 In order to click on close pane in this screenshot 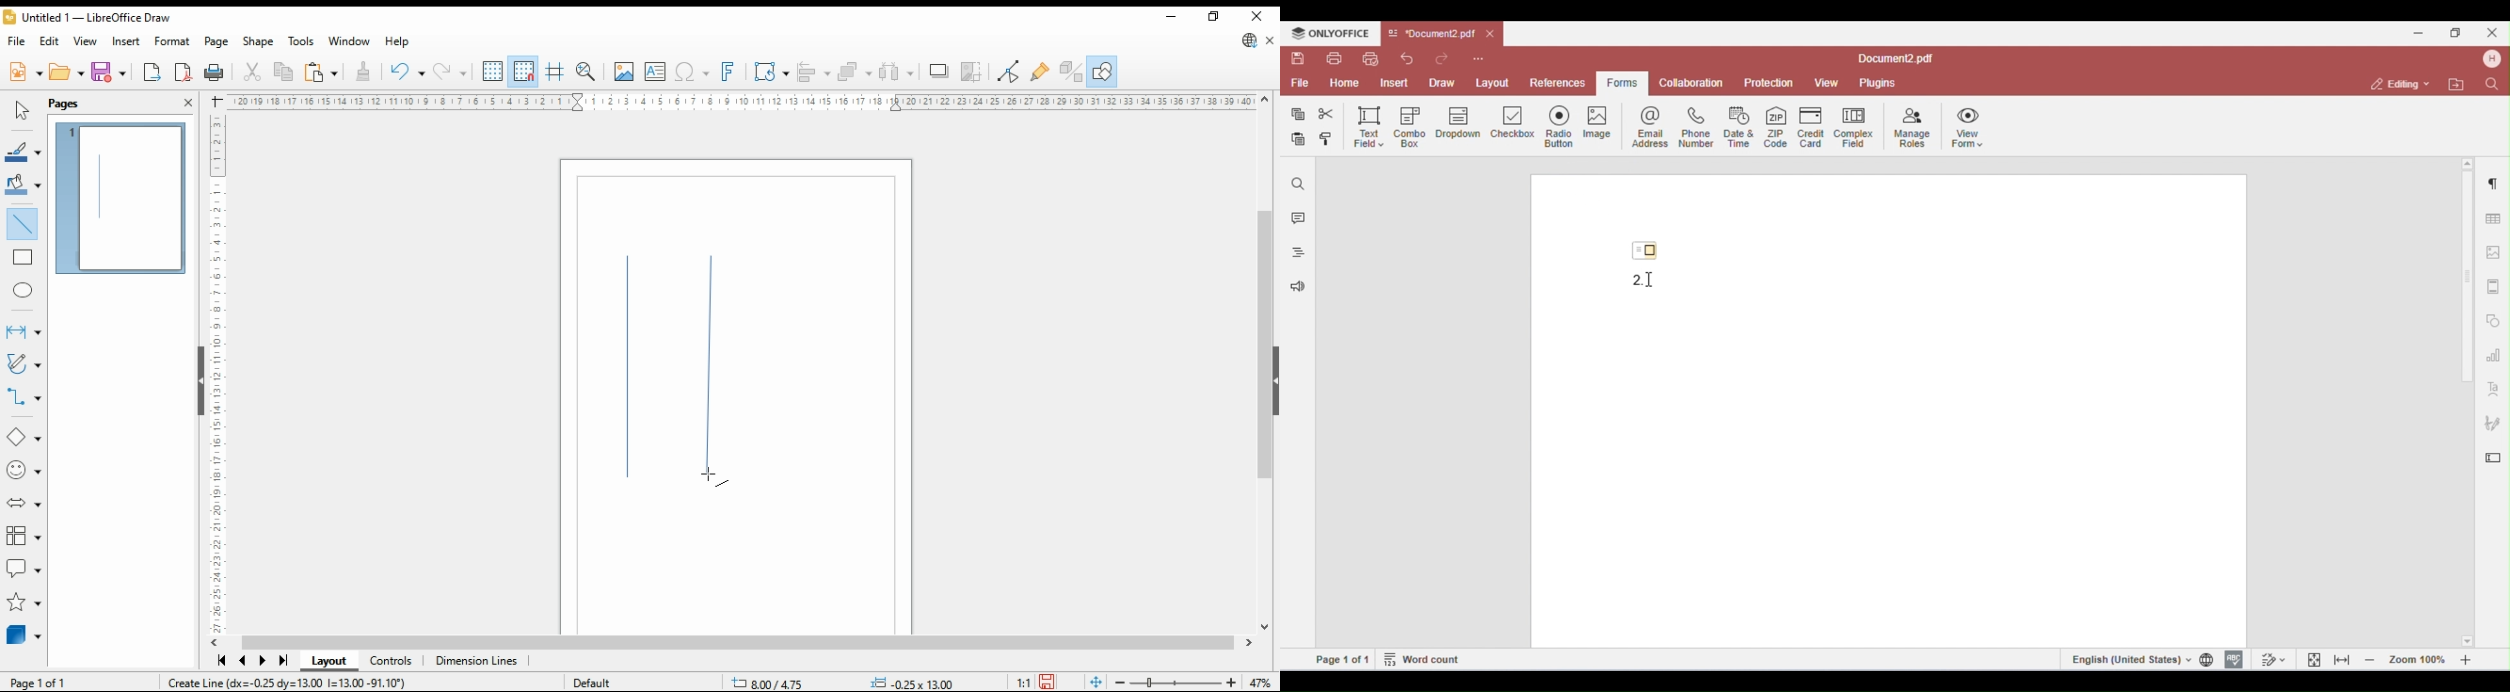, I will do `click(187, 101)`.